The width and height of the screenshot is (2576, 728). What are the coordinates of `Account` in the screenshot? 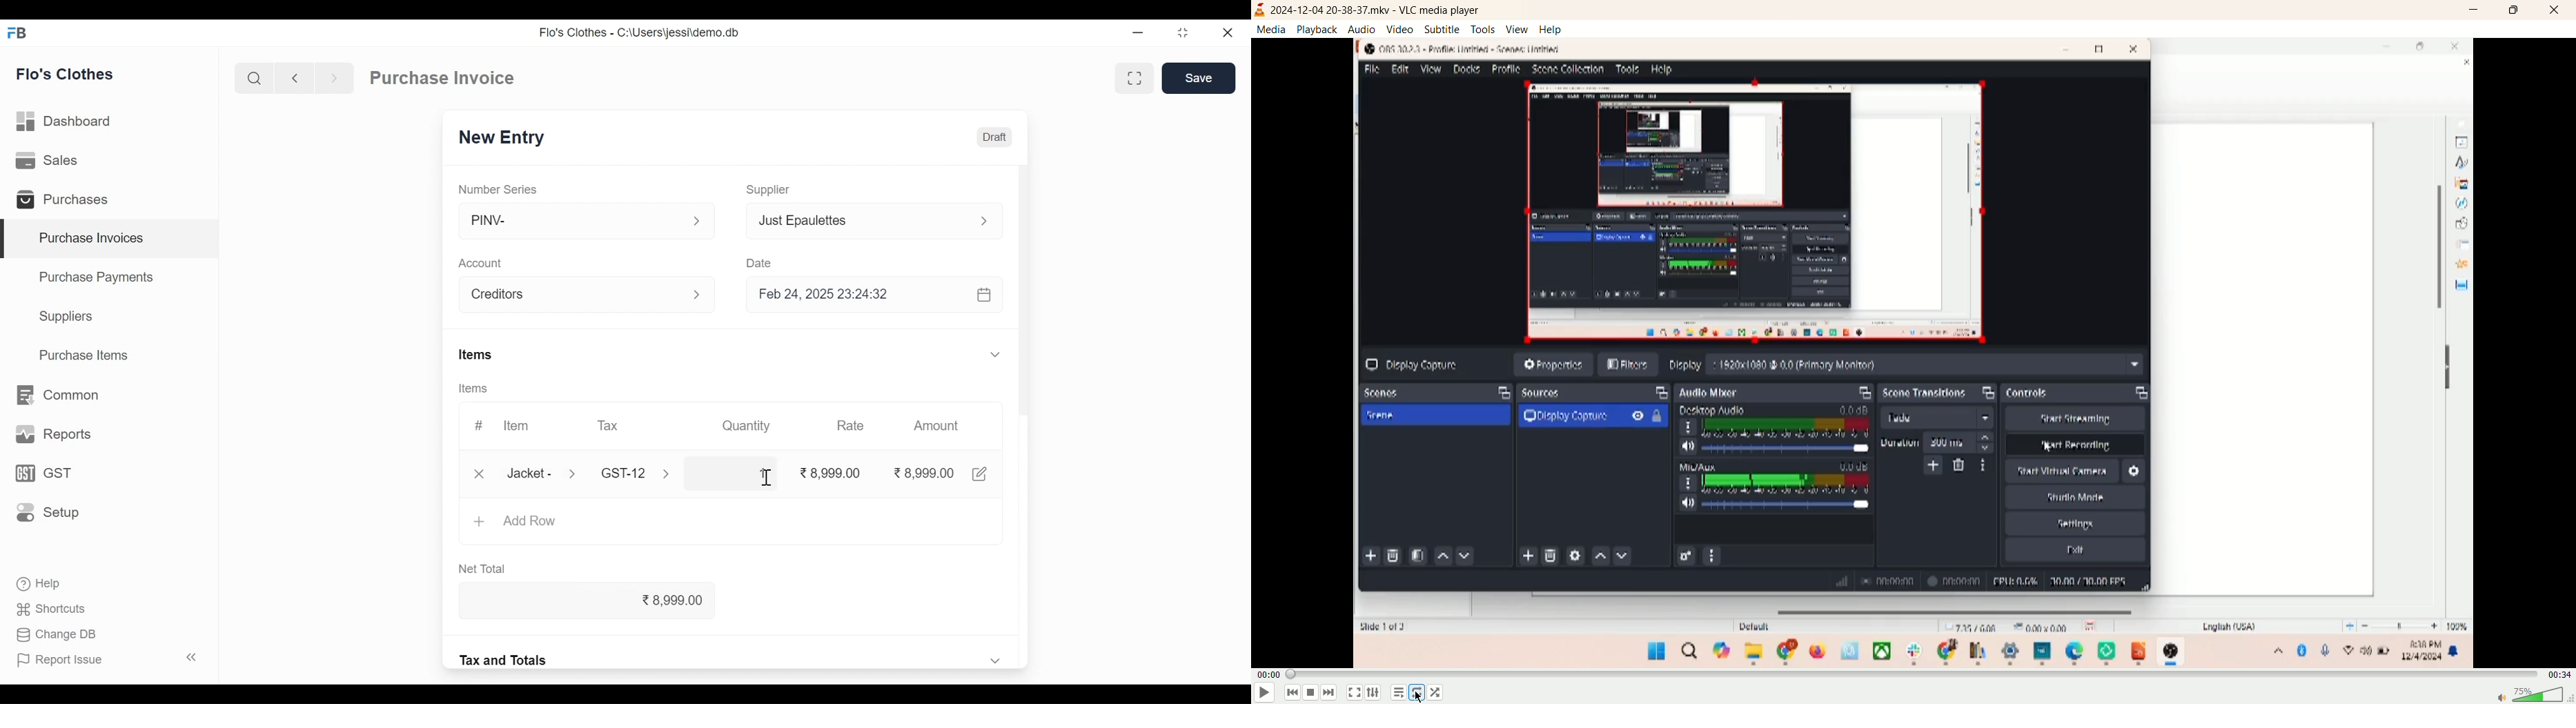 It's located at (575, 294).